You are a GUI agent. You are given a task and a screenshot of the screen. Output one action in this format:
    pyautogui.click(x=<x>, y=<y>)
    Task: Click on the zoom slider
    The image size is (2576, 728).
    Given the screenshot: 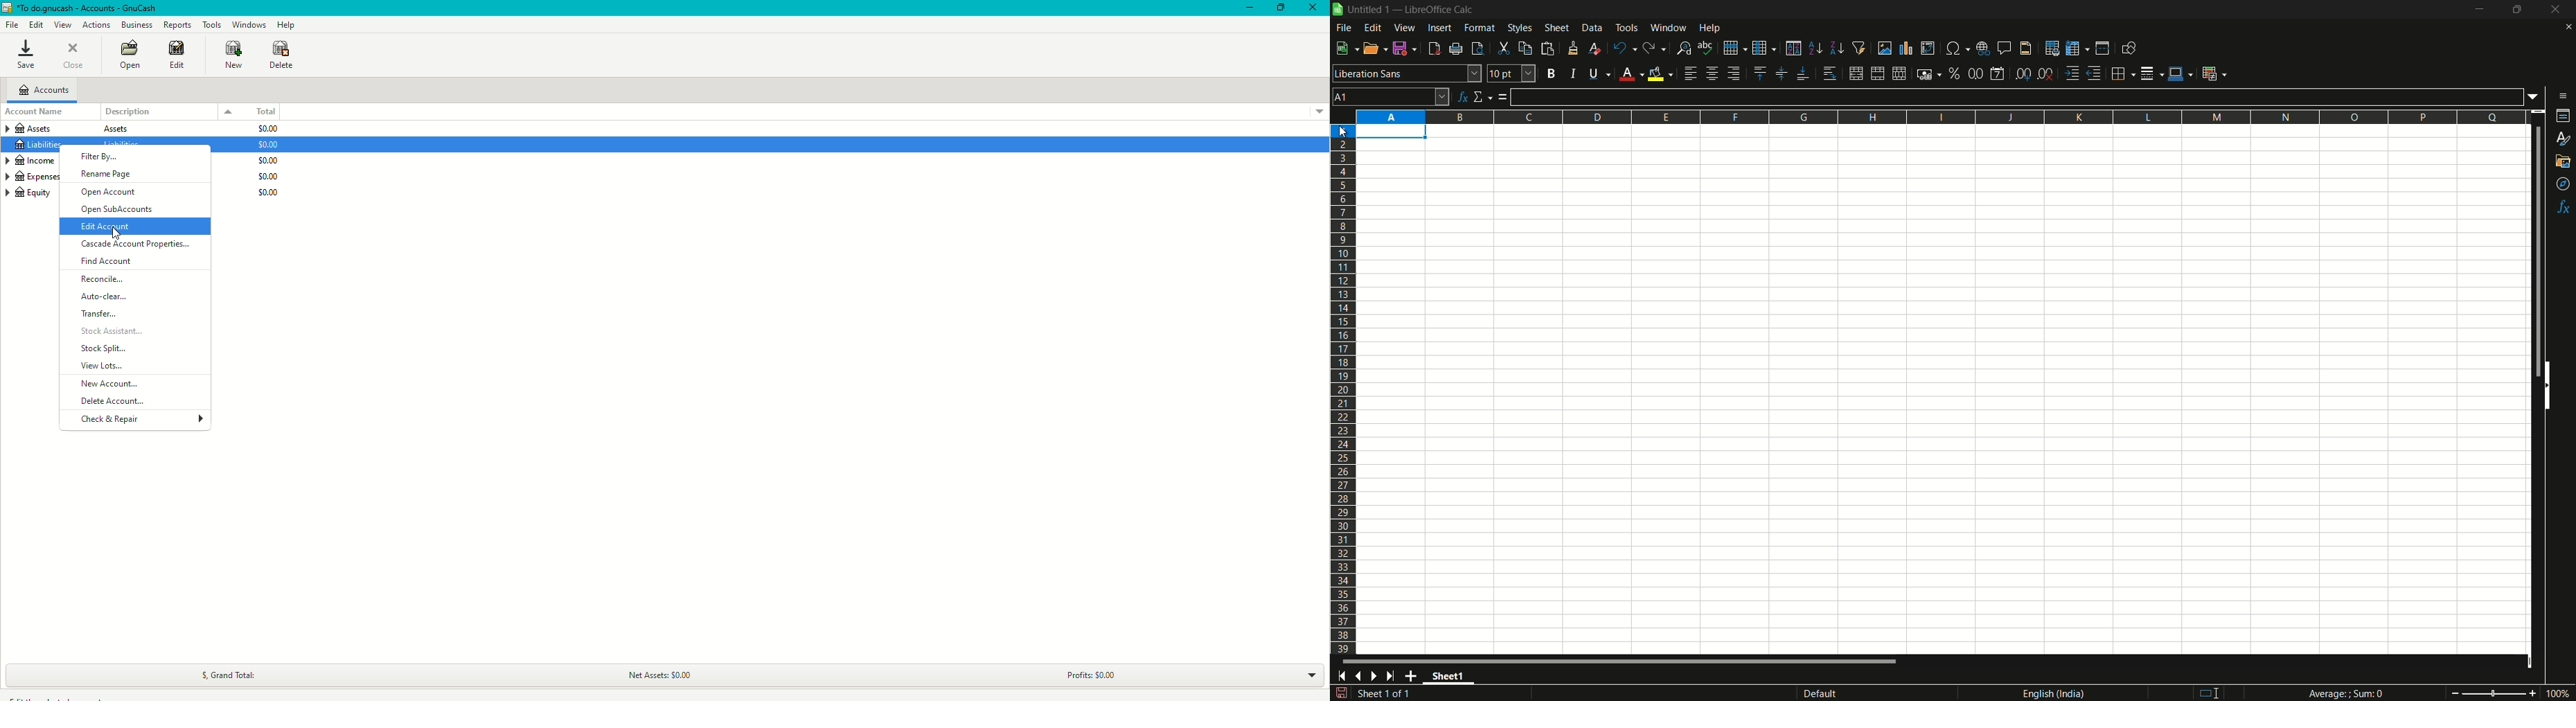 What is the action you would take?
    pyautogui.click(x=2493, y=693)
    